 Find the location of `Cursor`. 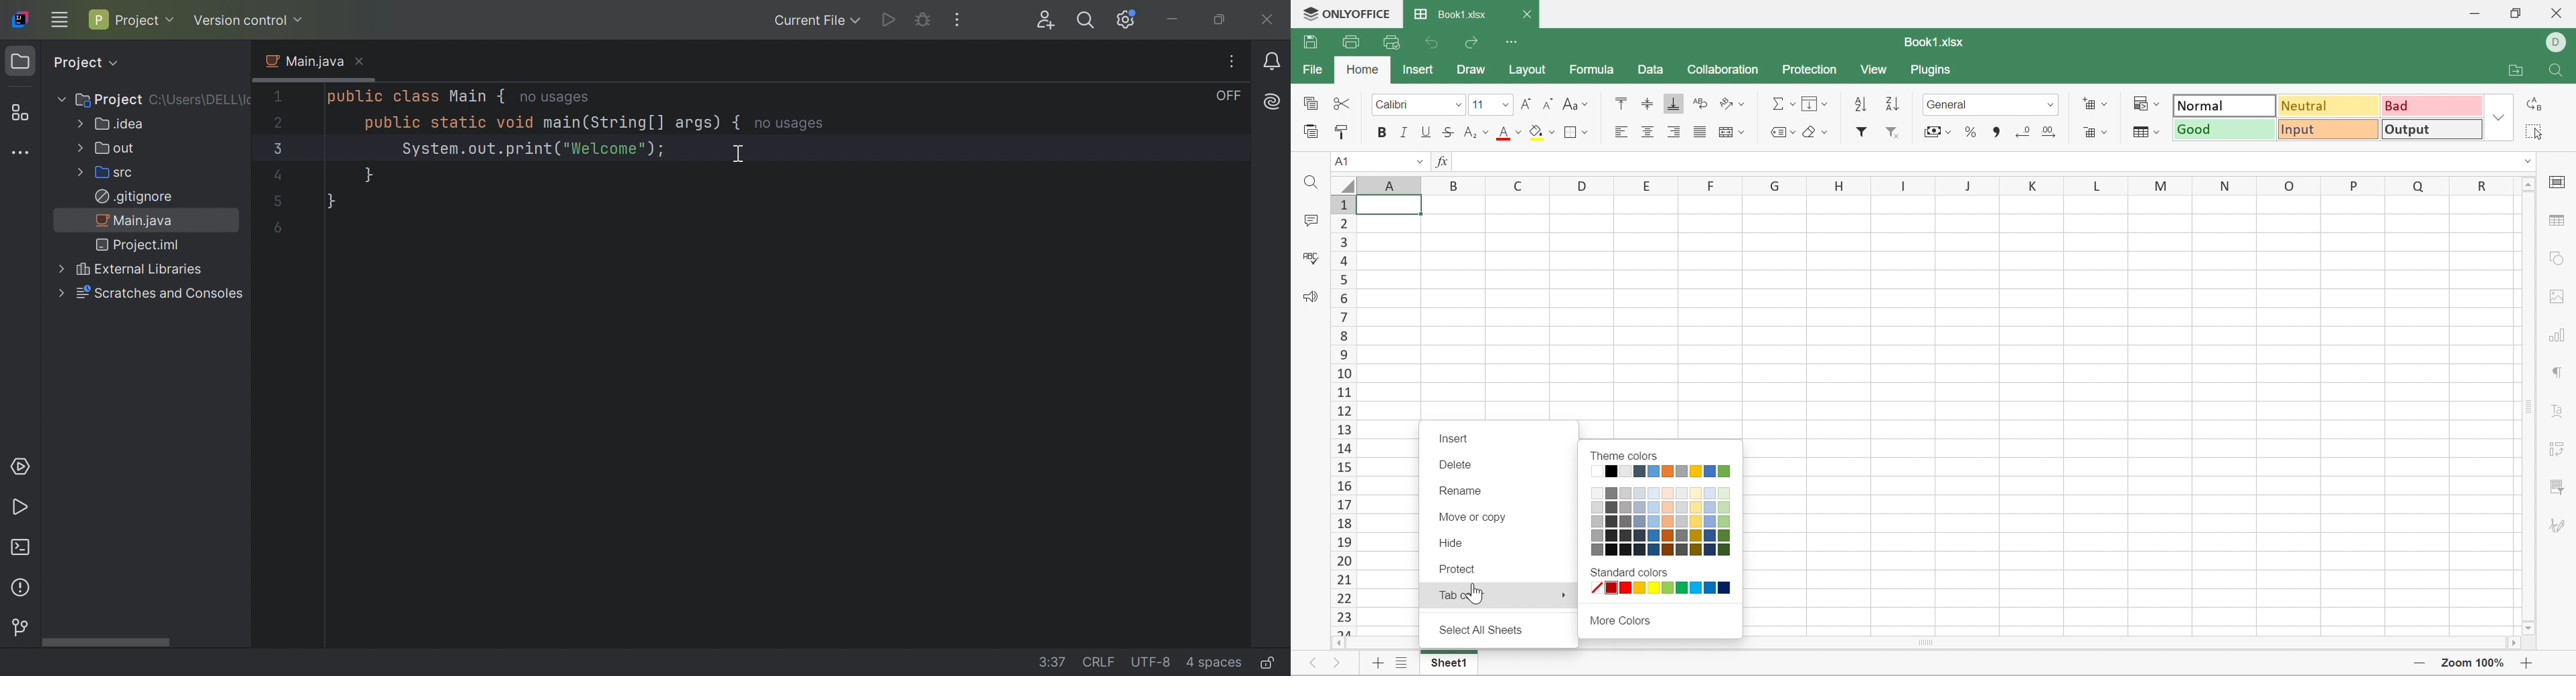

Cursor is located at coordinates (1480, 597).